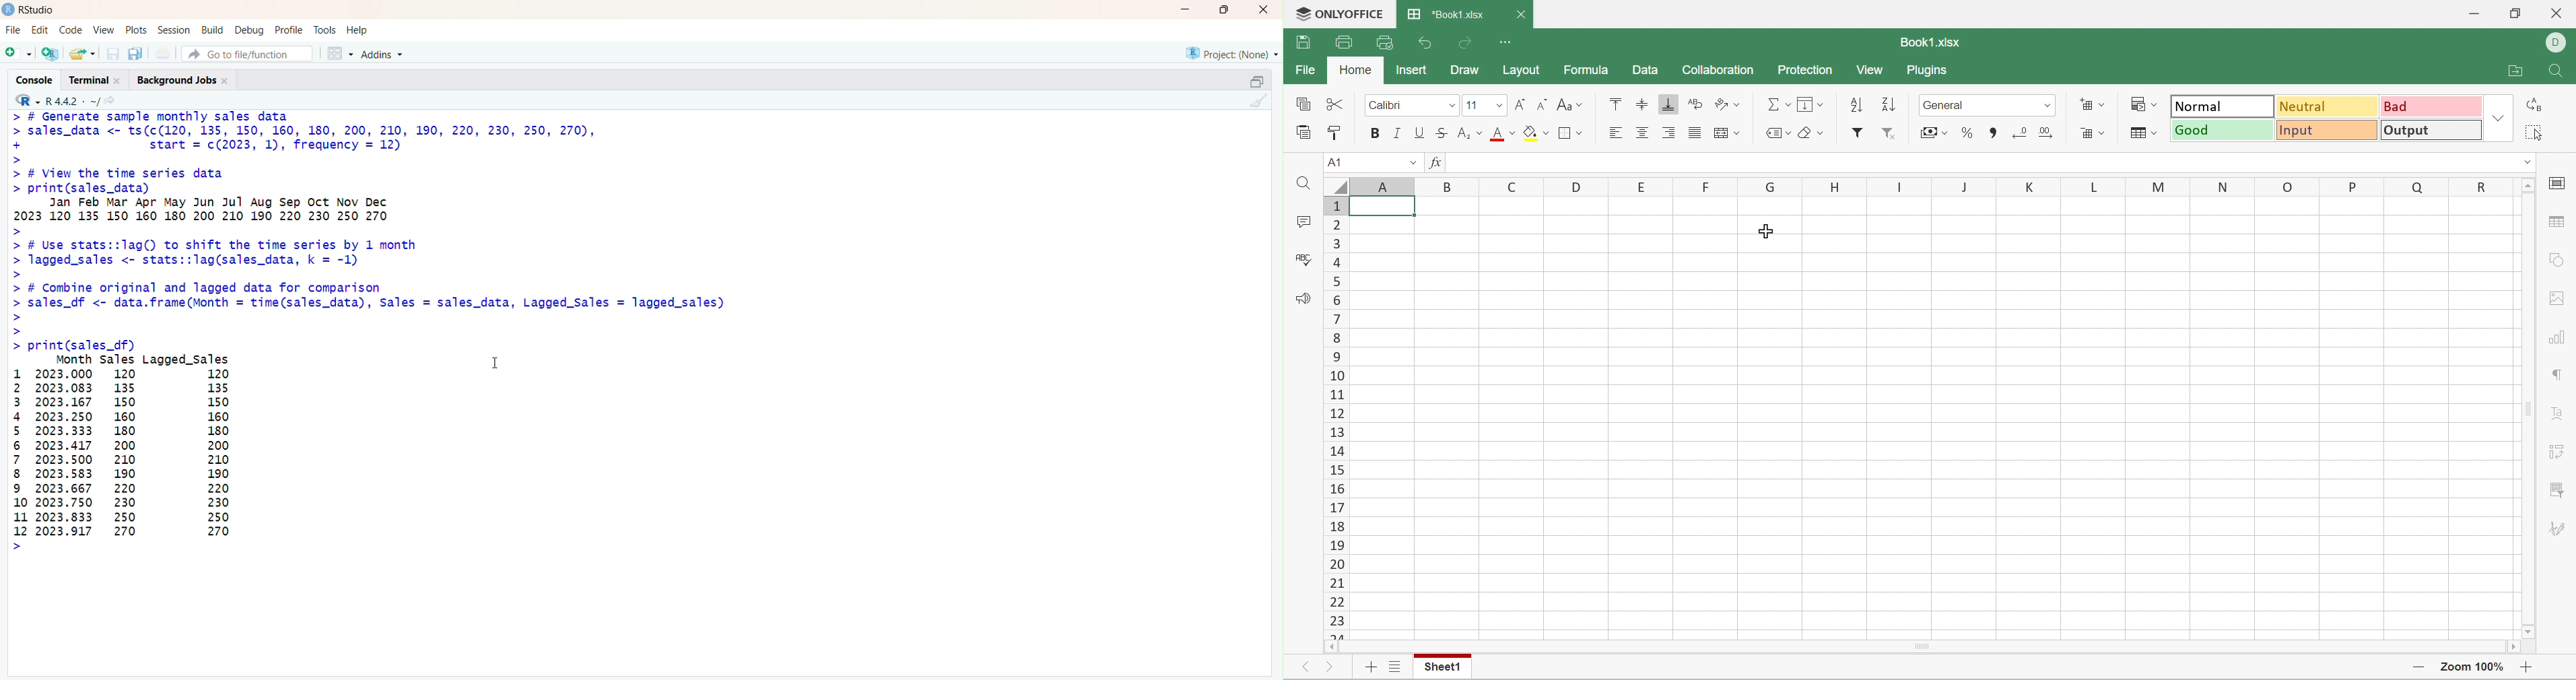 The width and height of the screenshot is (2576, 700). What do you see at coordinates (1343, 339) in the screenshot?
I see `8` at bounding box center [1343, 339].